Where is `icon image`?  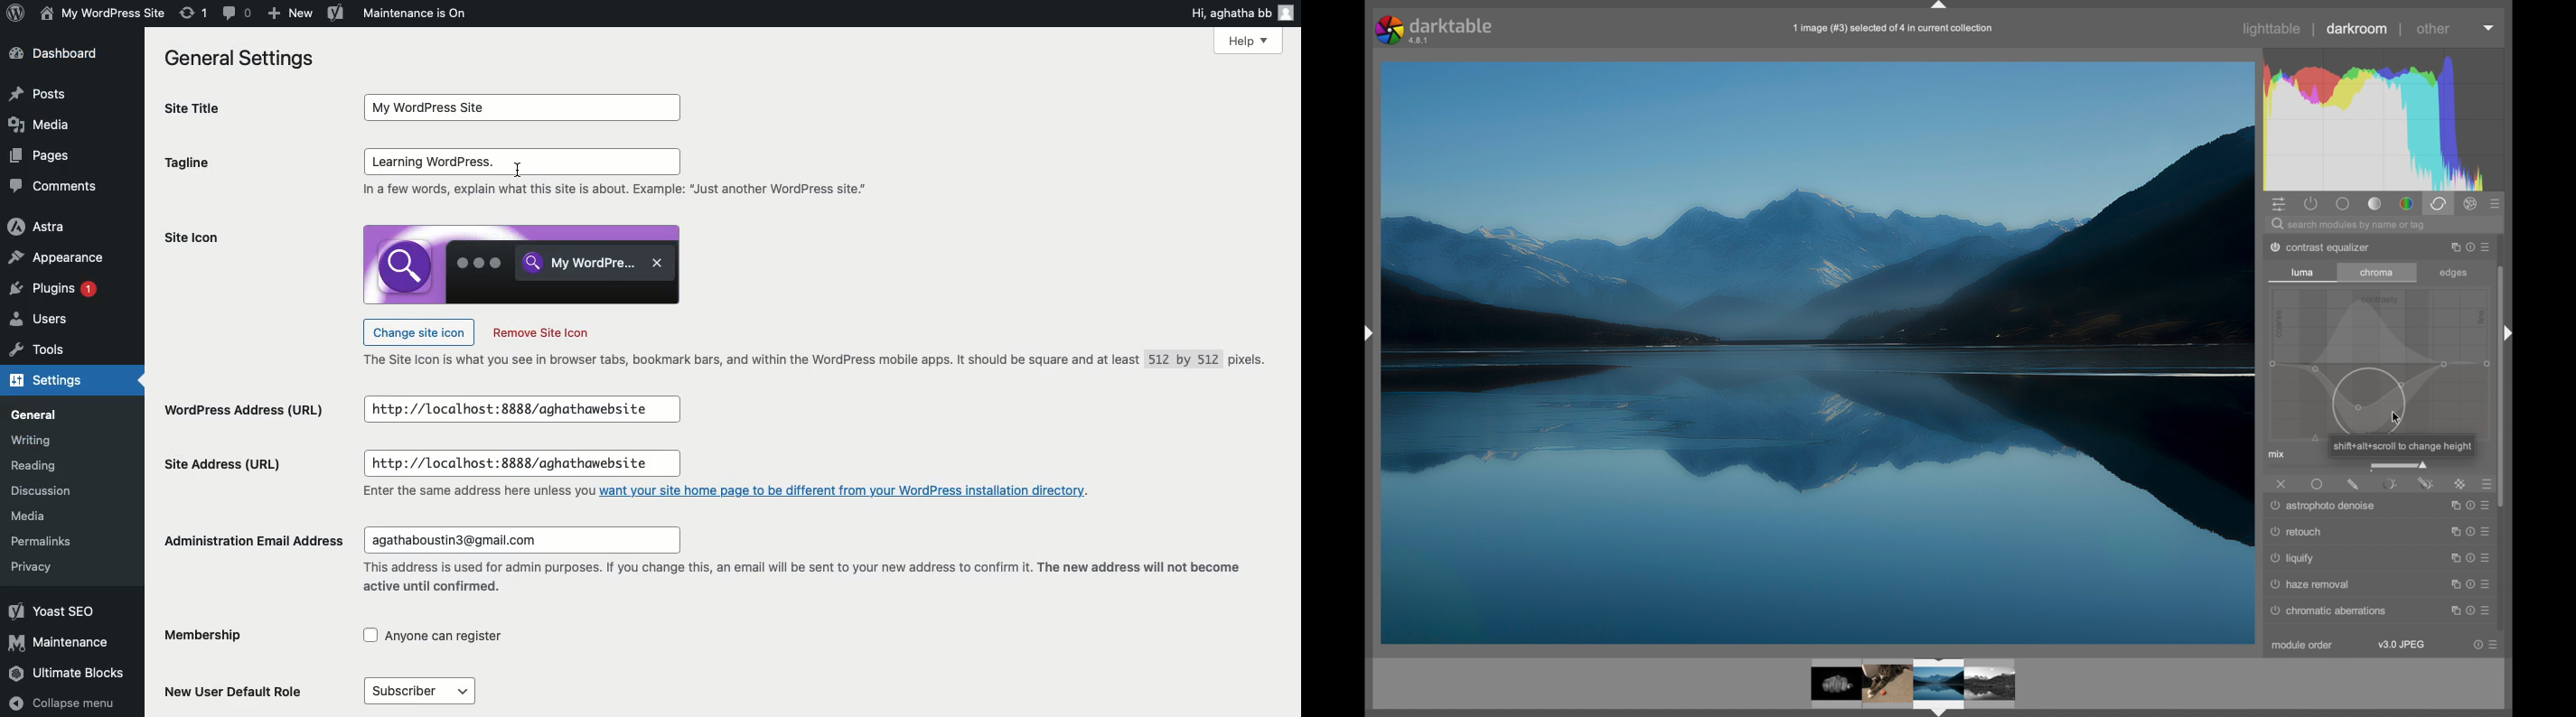 icon image is located at coordinates (515, 265).